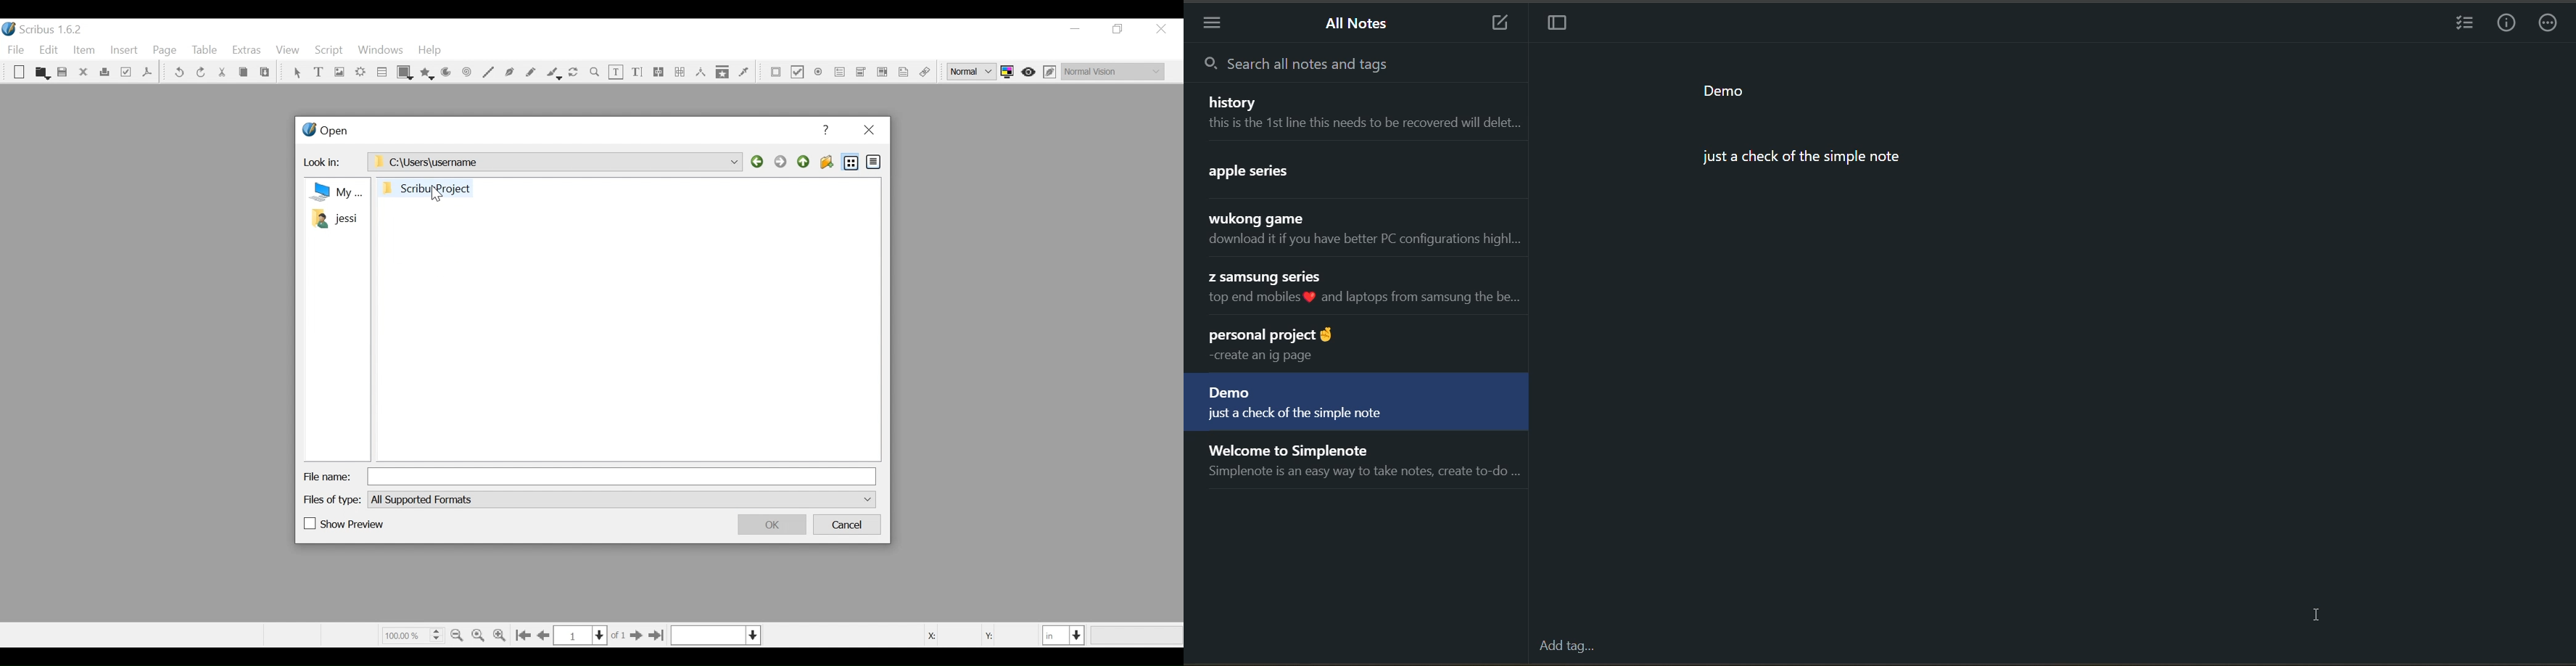 The height and width of the screenshot is (672, 2576). Describe the element at coordinates (716, 635) in the screenshot. I see `Select the current layer` at that location.